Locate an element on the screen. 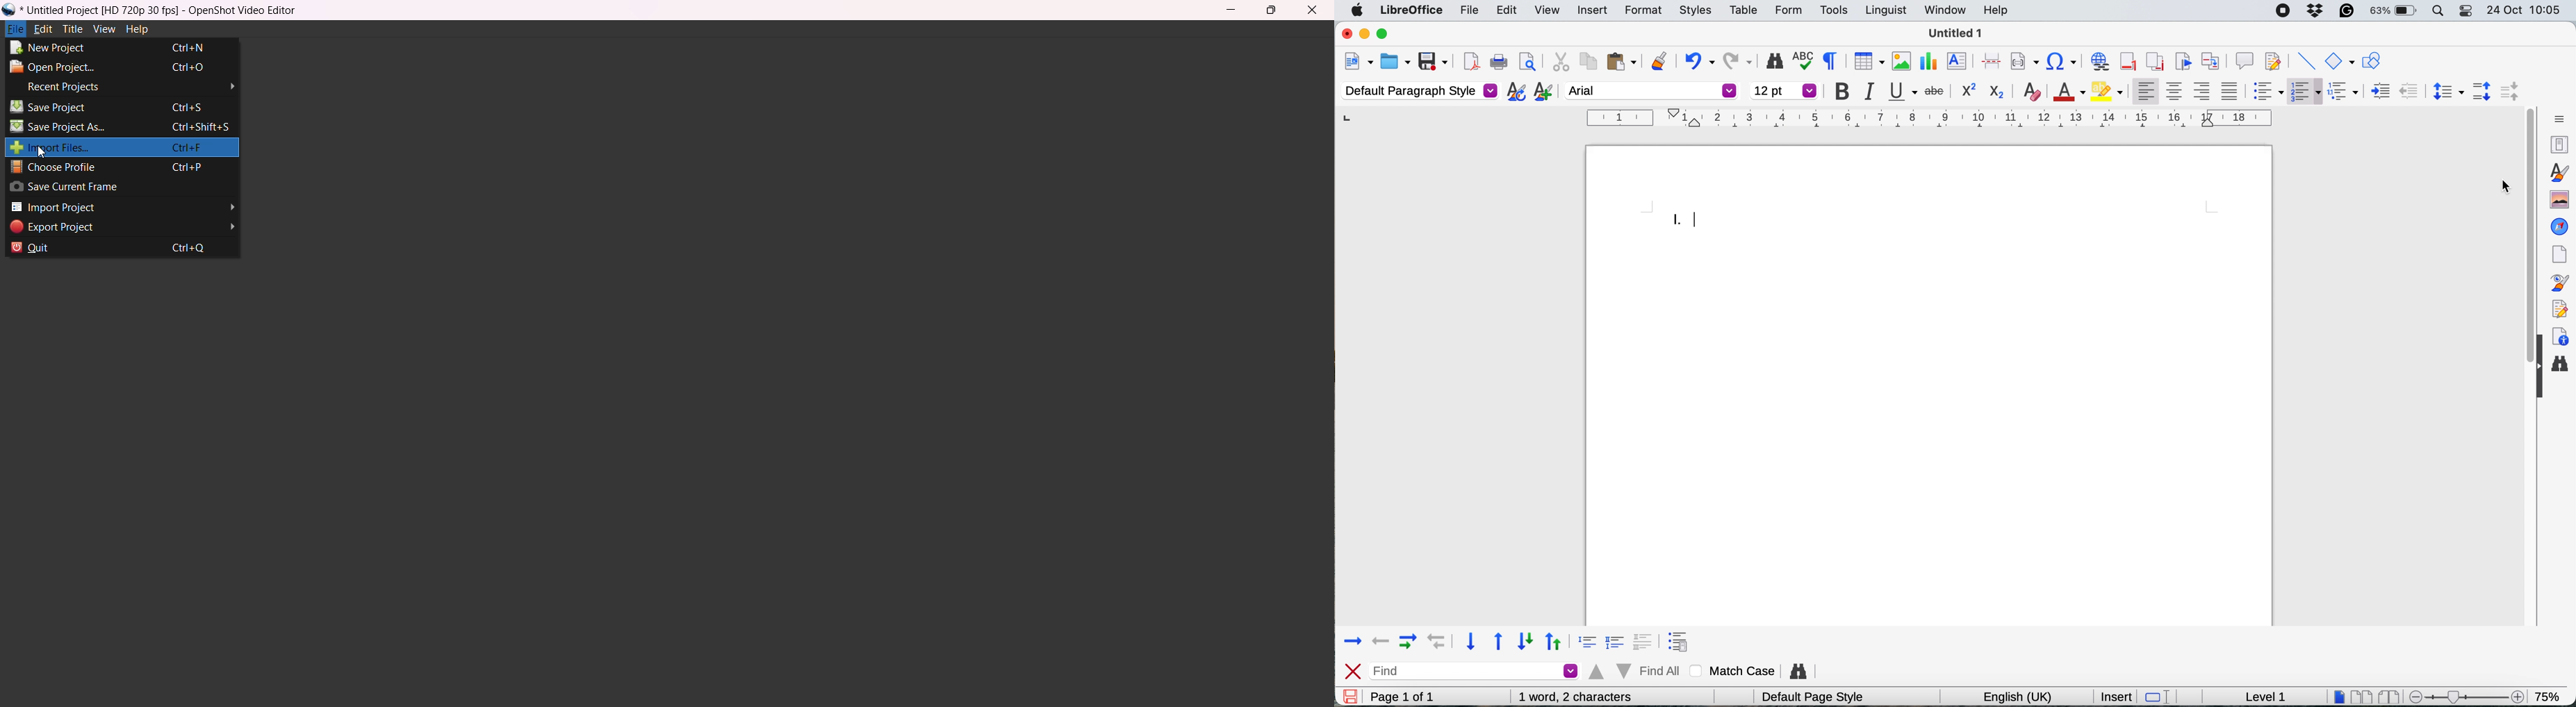 The image size is (2576, 728). subscript is located at coordinates (1996, 91).